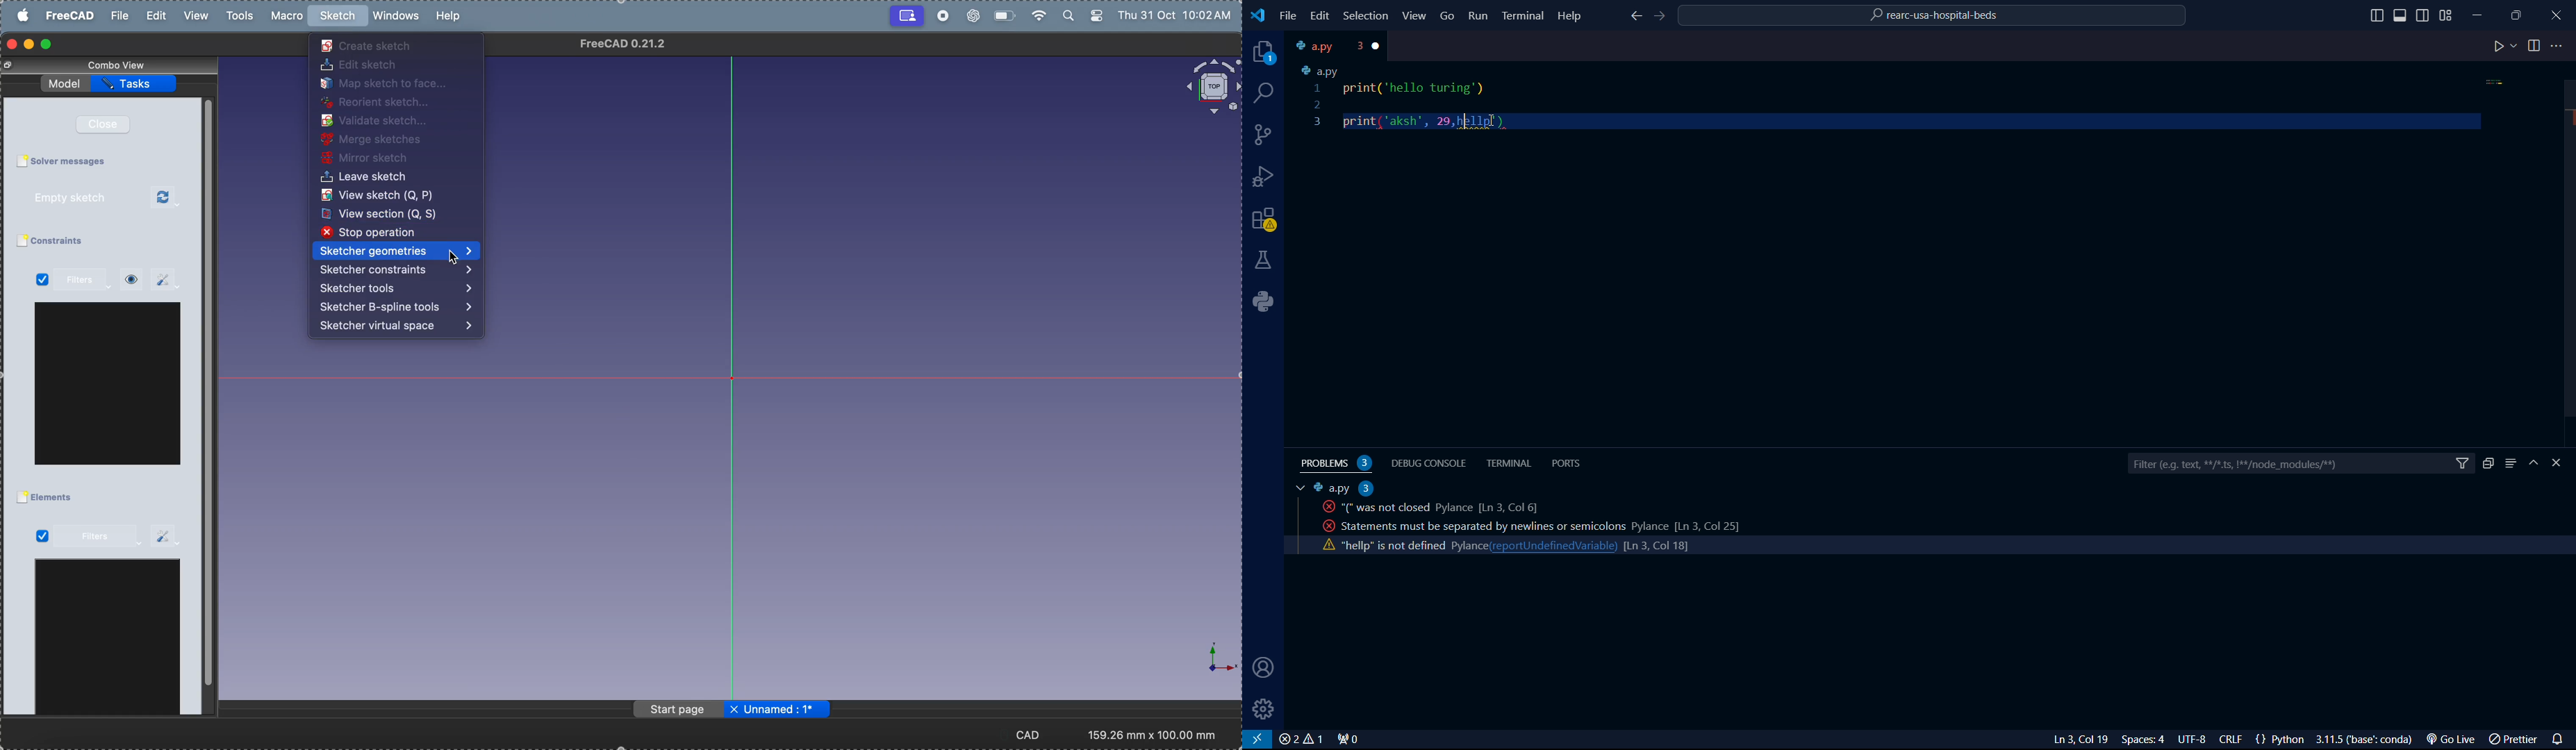 The image size is (2576, 756). I want to click on task, so click(136, 83).